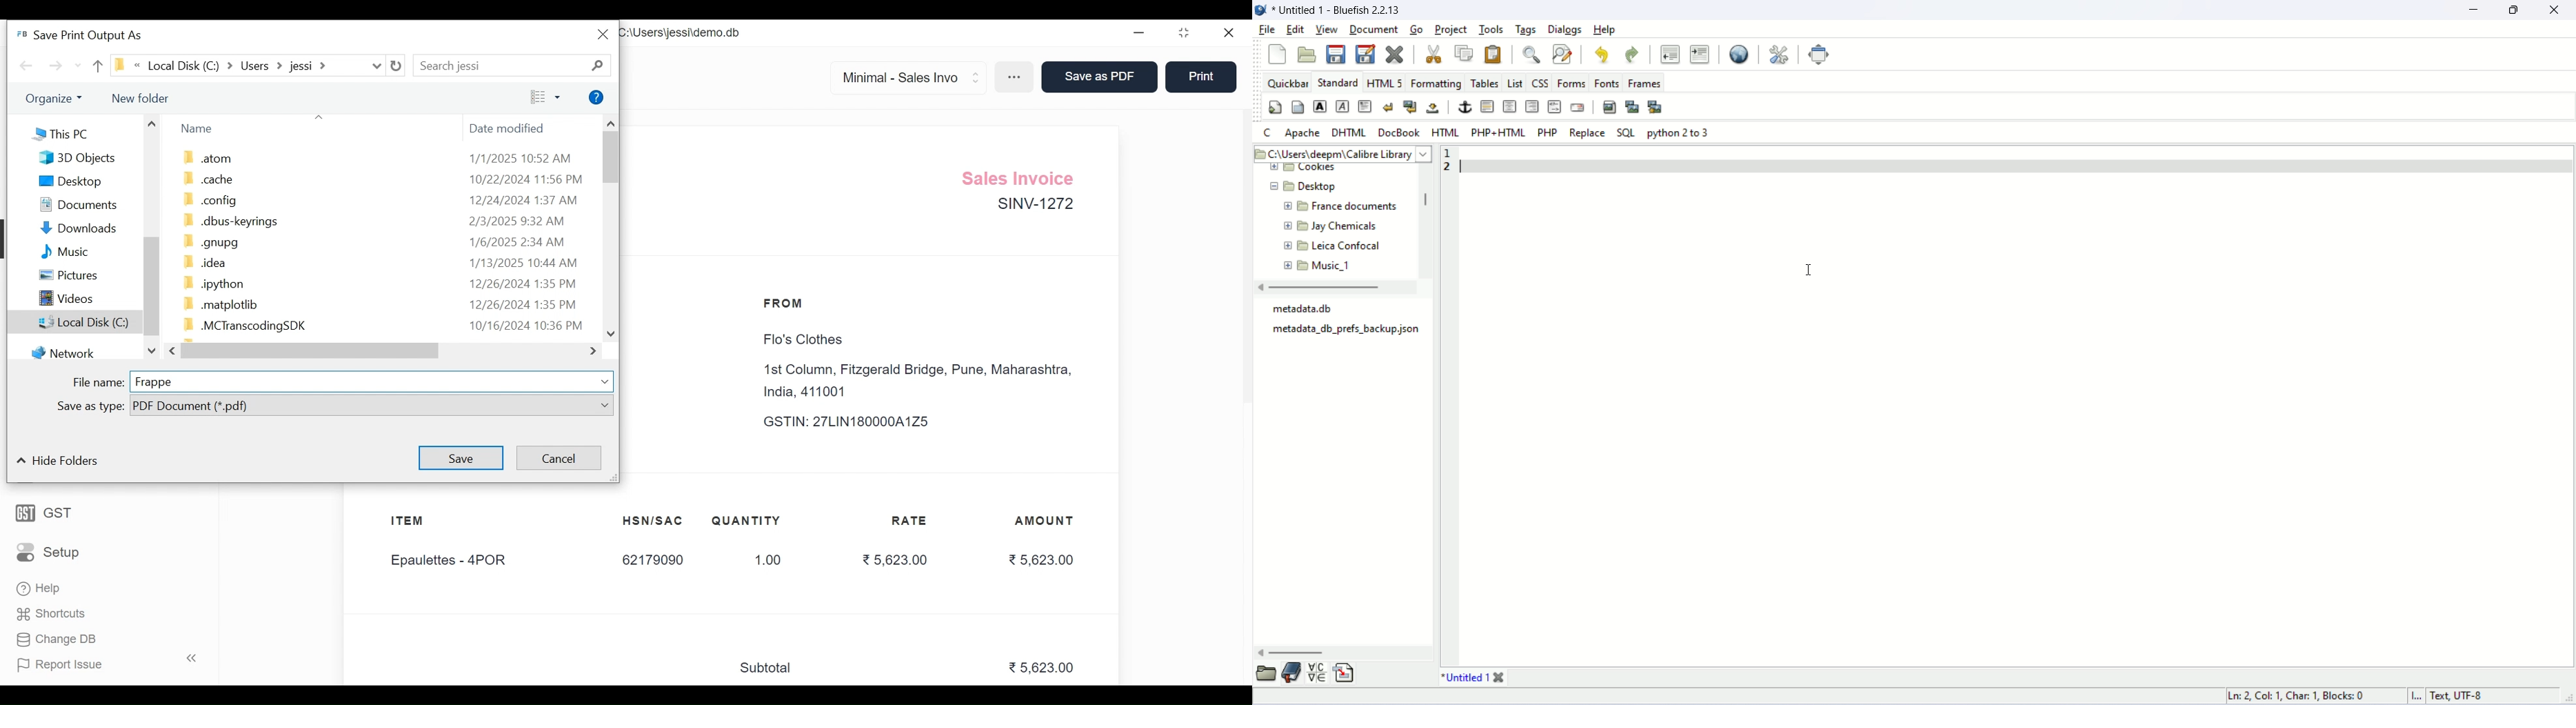 This screenshot has width=2576, height=728. Describe the element at coordinates (1815, 268) in the screenshot. I see `Cursor` at that location.